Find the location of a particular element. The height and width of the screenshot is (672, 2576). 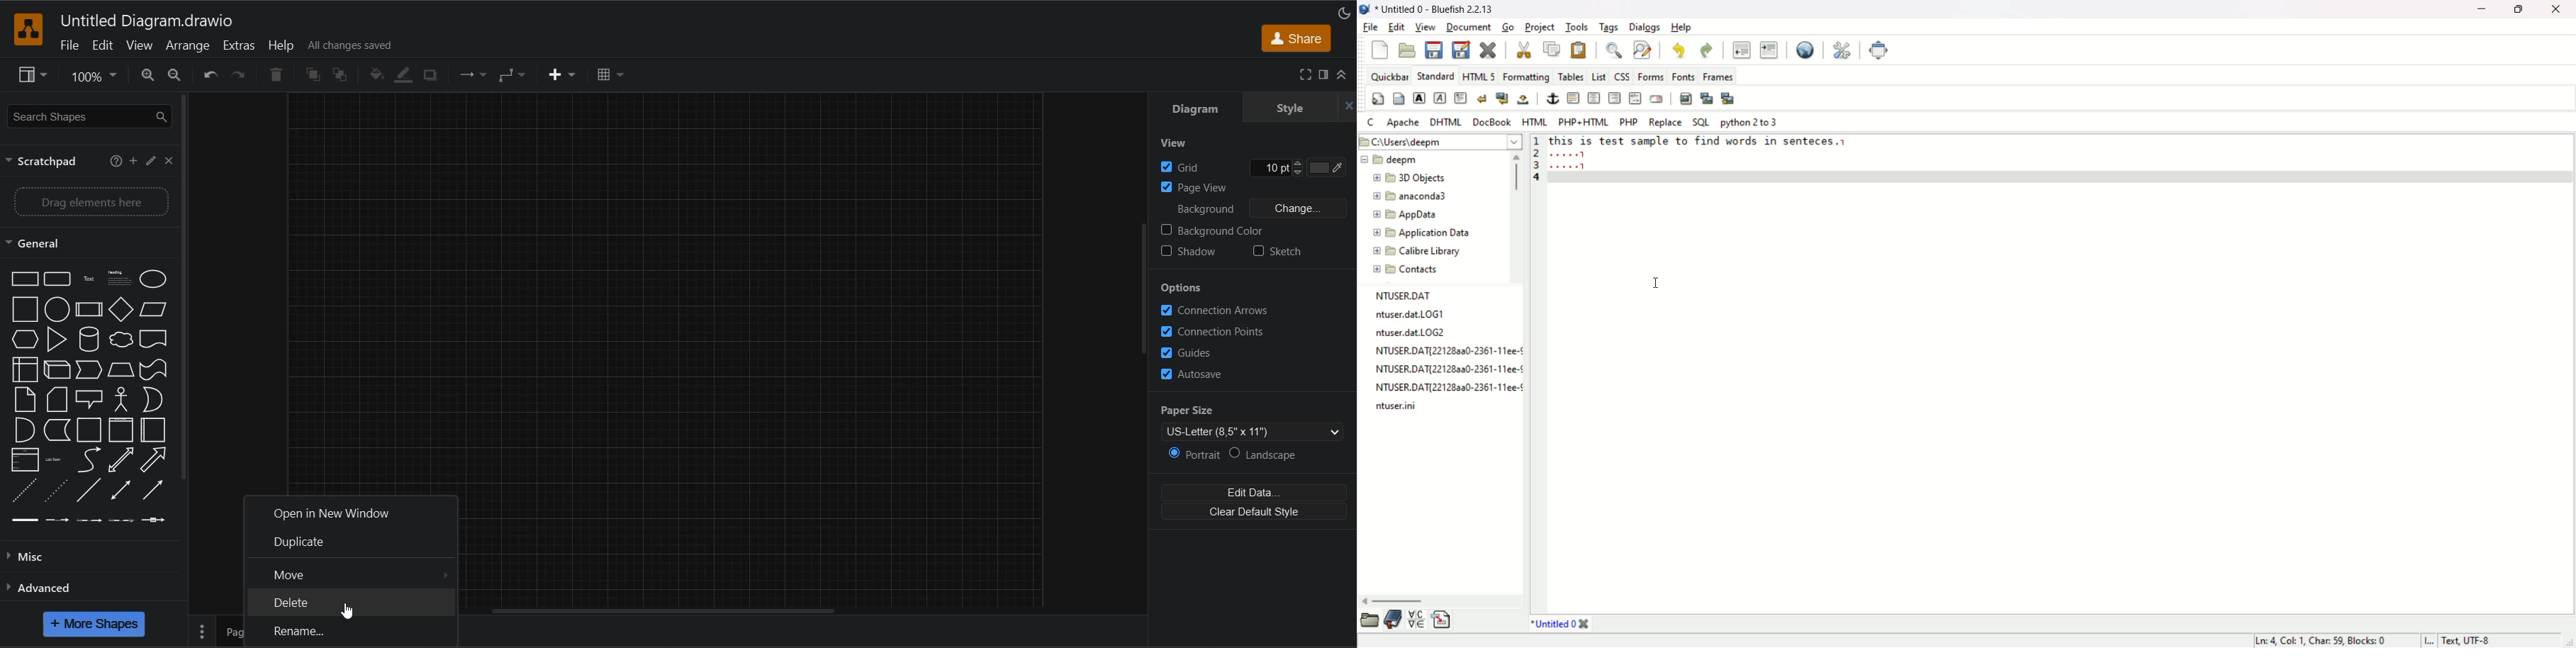

indent is located at coordinates (1771, 50).